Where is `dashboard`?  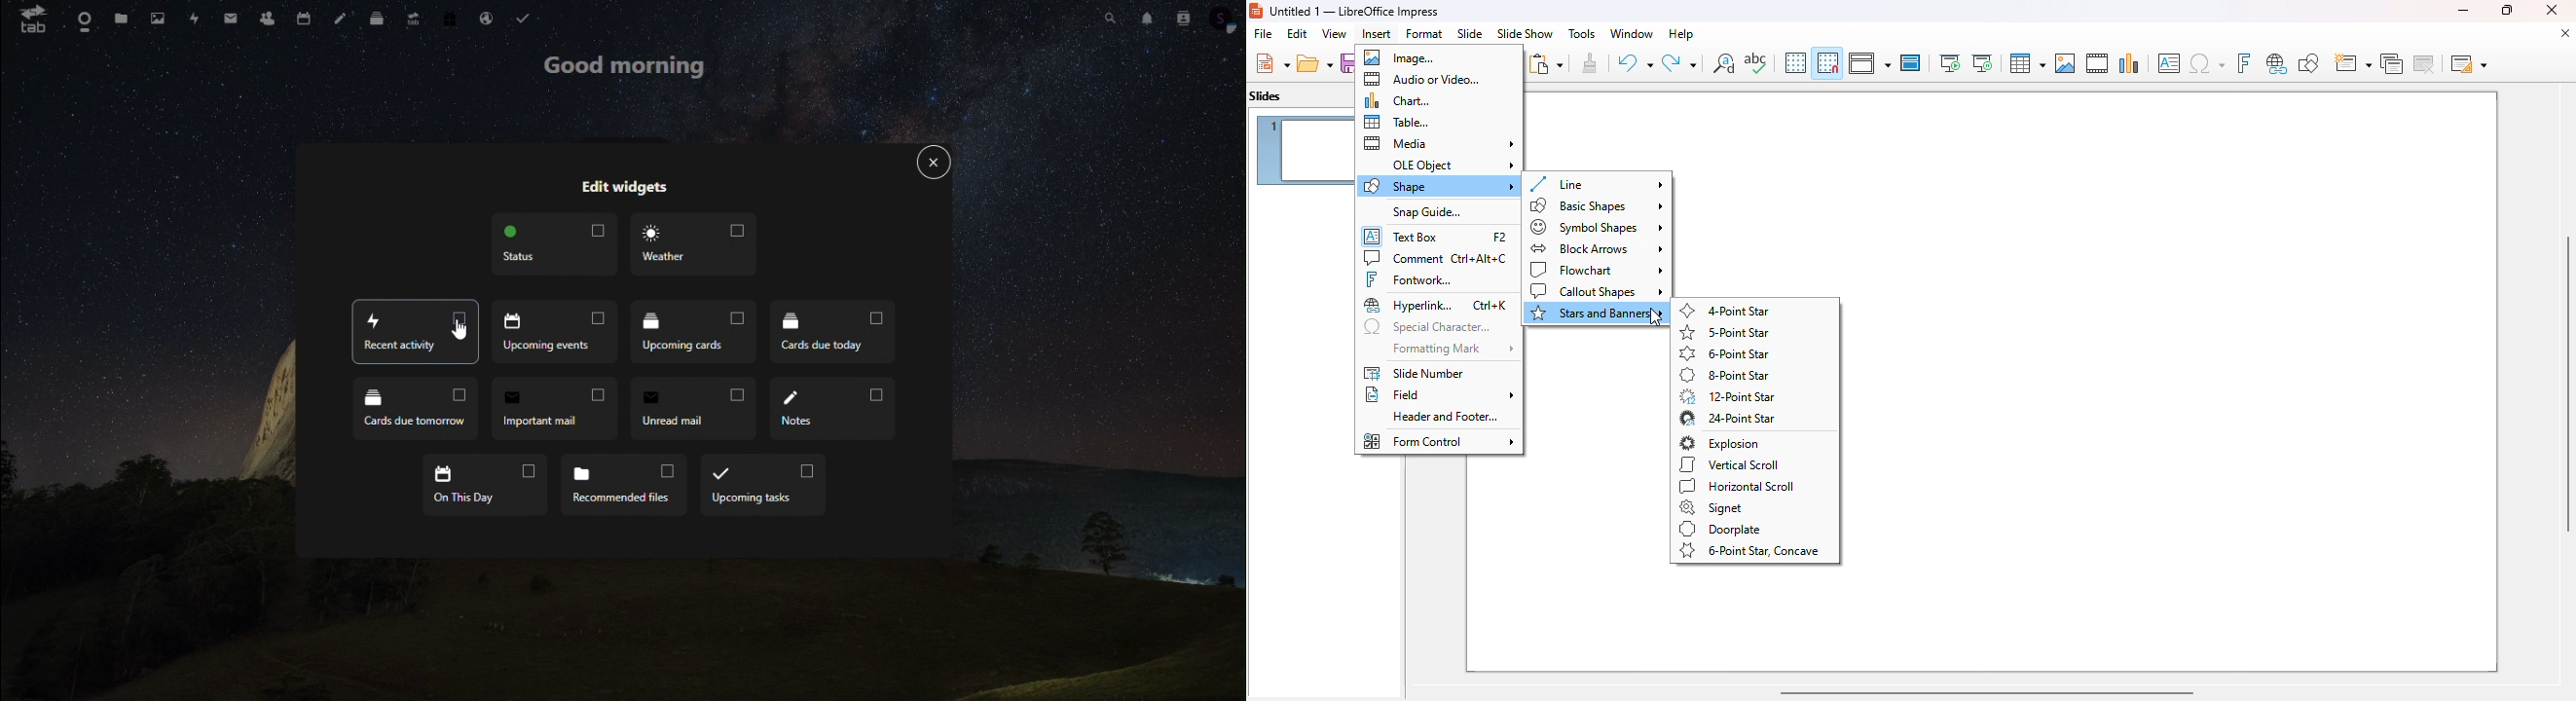 dashboard is located at coordinates (83, 22).